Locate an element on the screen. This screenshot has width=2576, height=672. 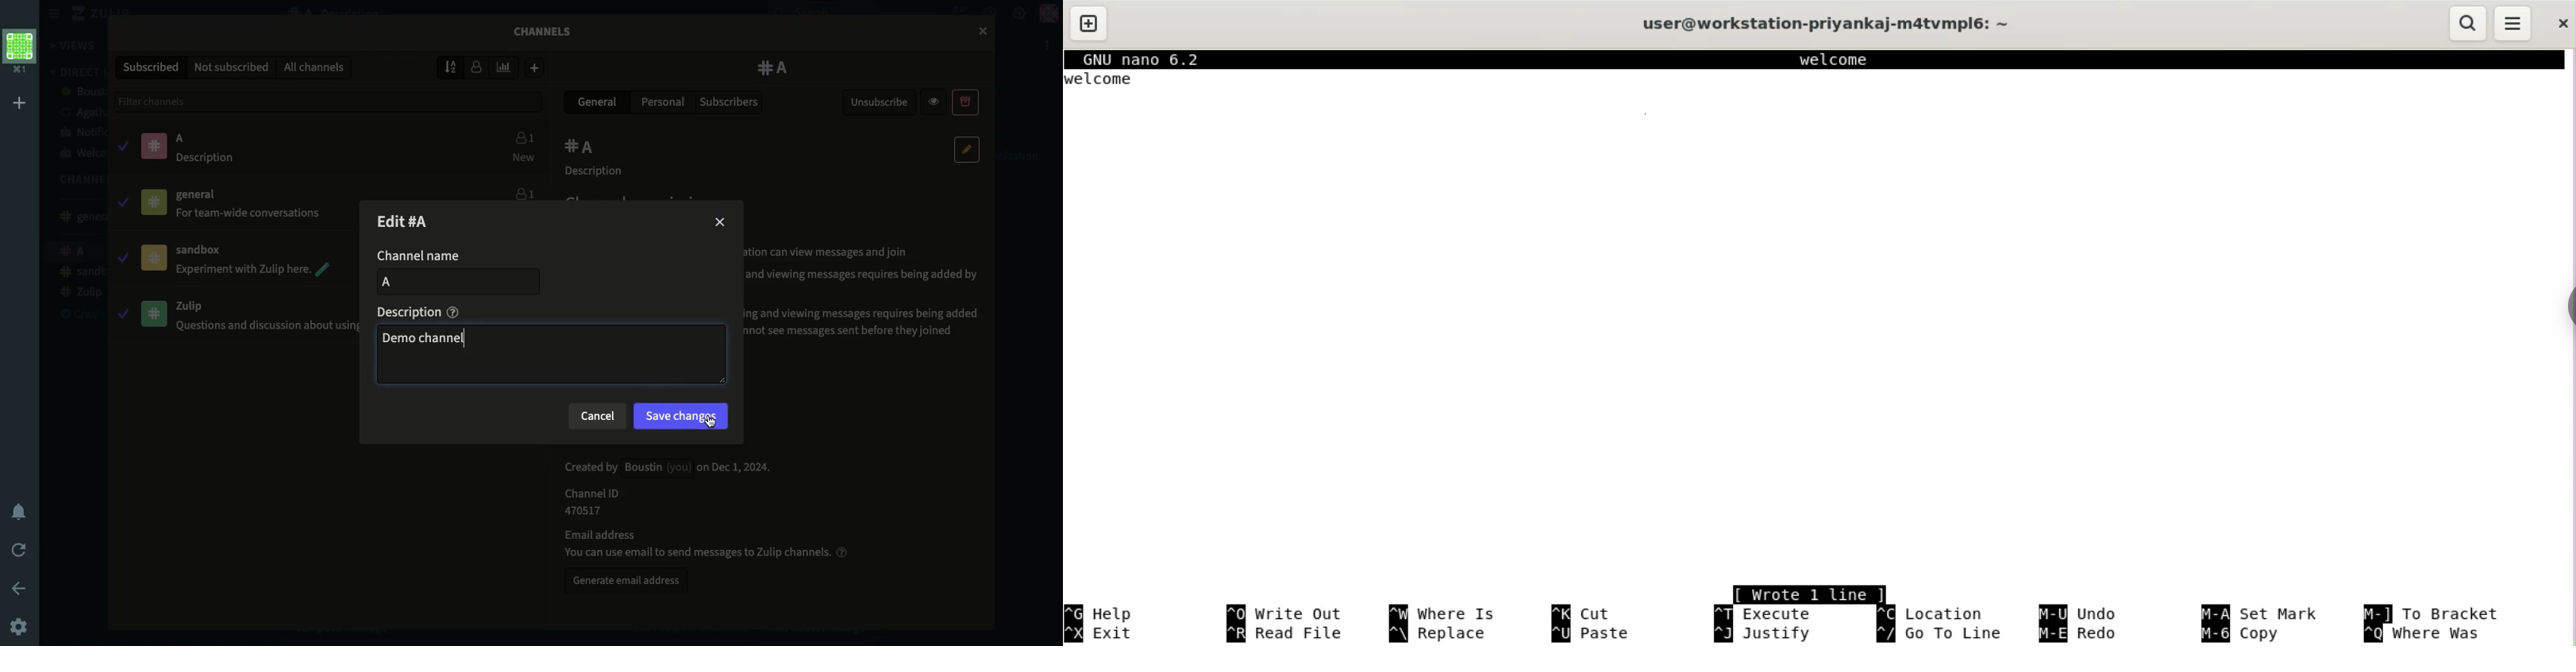
Channel name is located at coordinates (418, 256).